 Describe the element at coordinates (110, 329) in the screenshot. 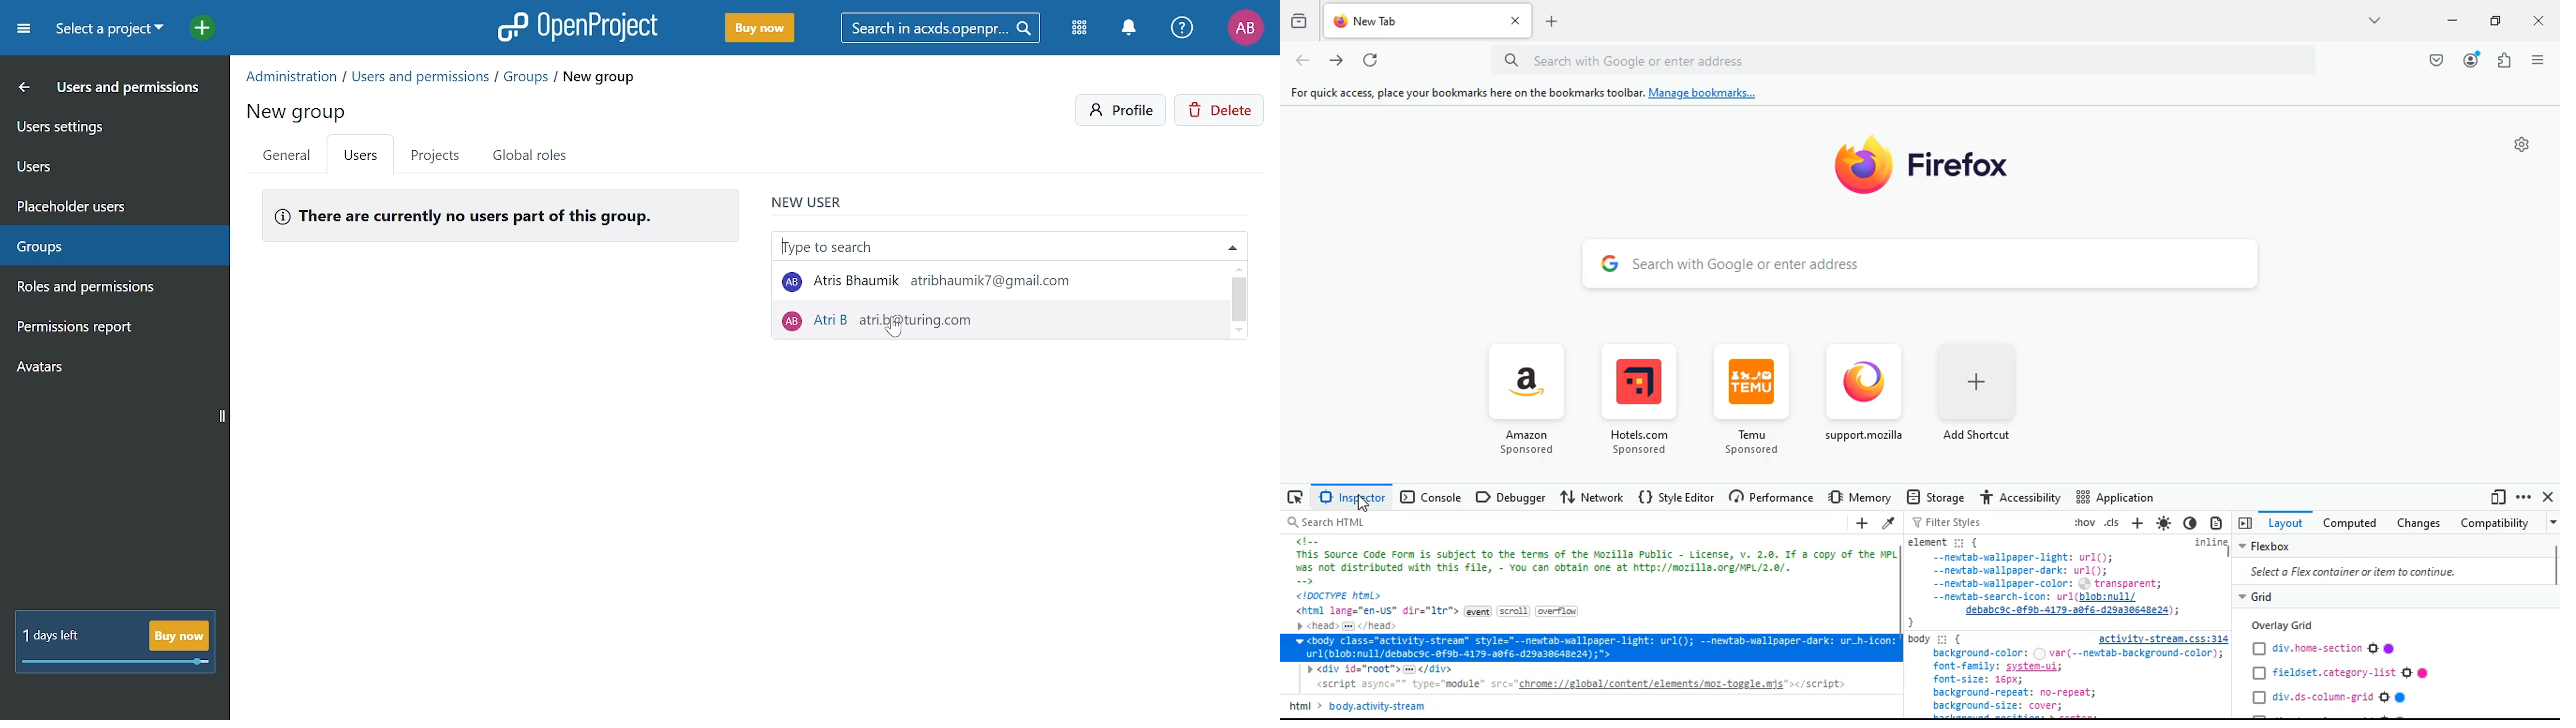

I see `Permission report` at that location.